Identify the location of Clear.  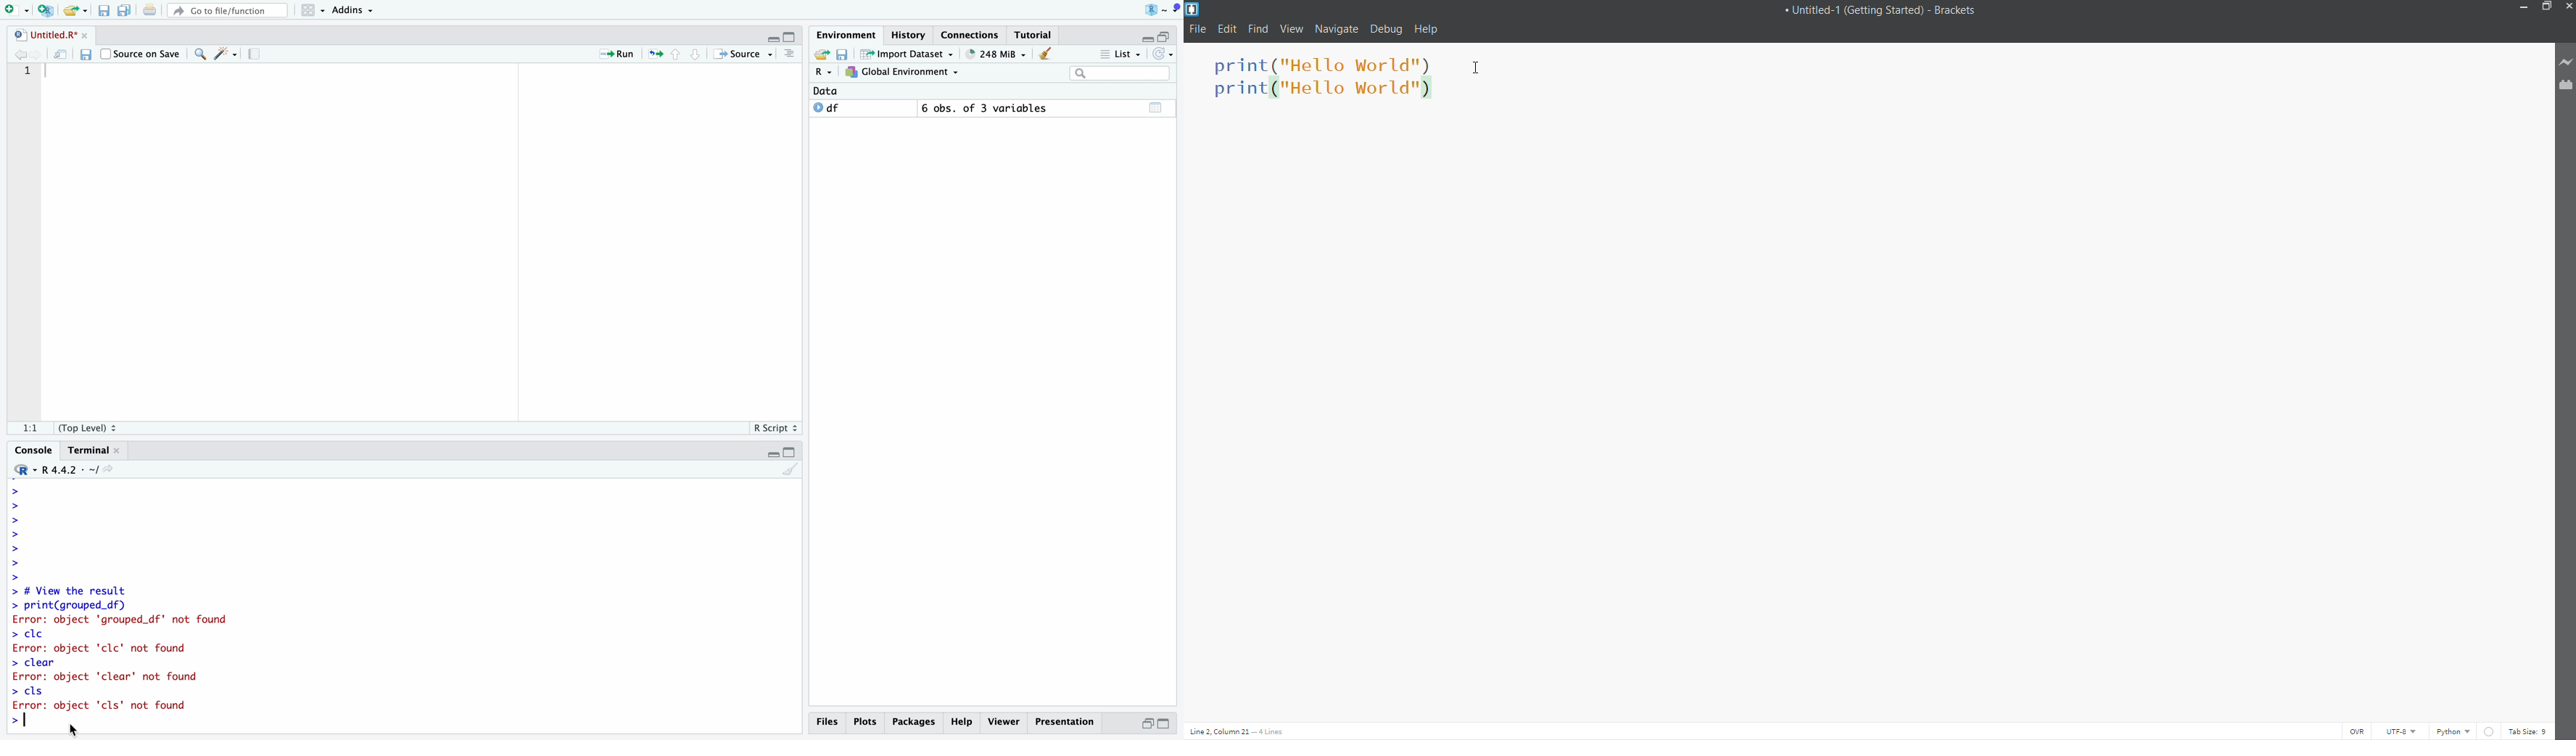
(1047, 55).